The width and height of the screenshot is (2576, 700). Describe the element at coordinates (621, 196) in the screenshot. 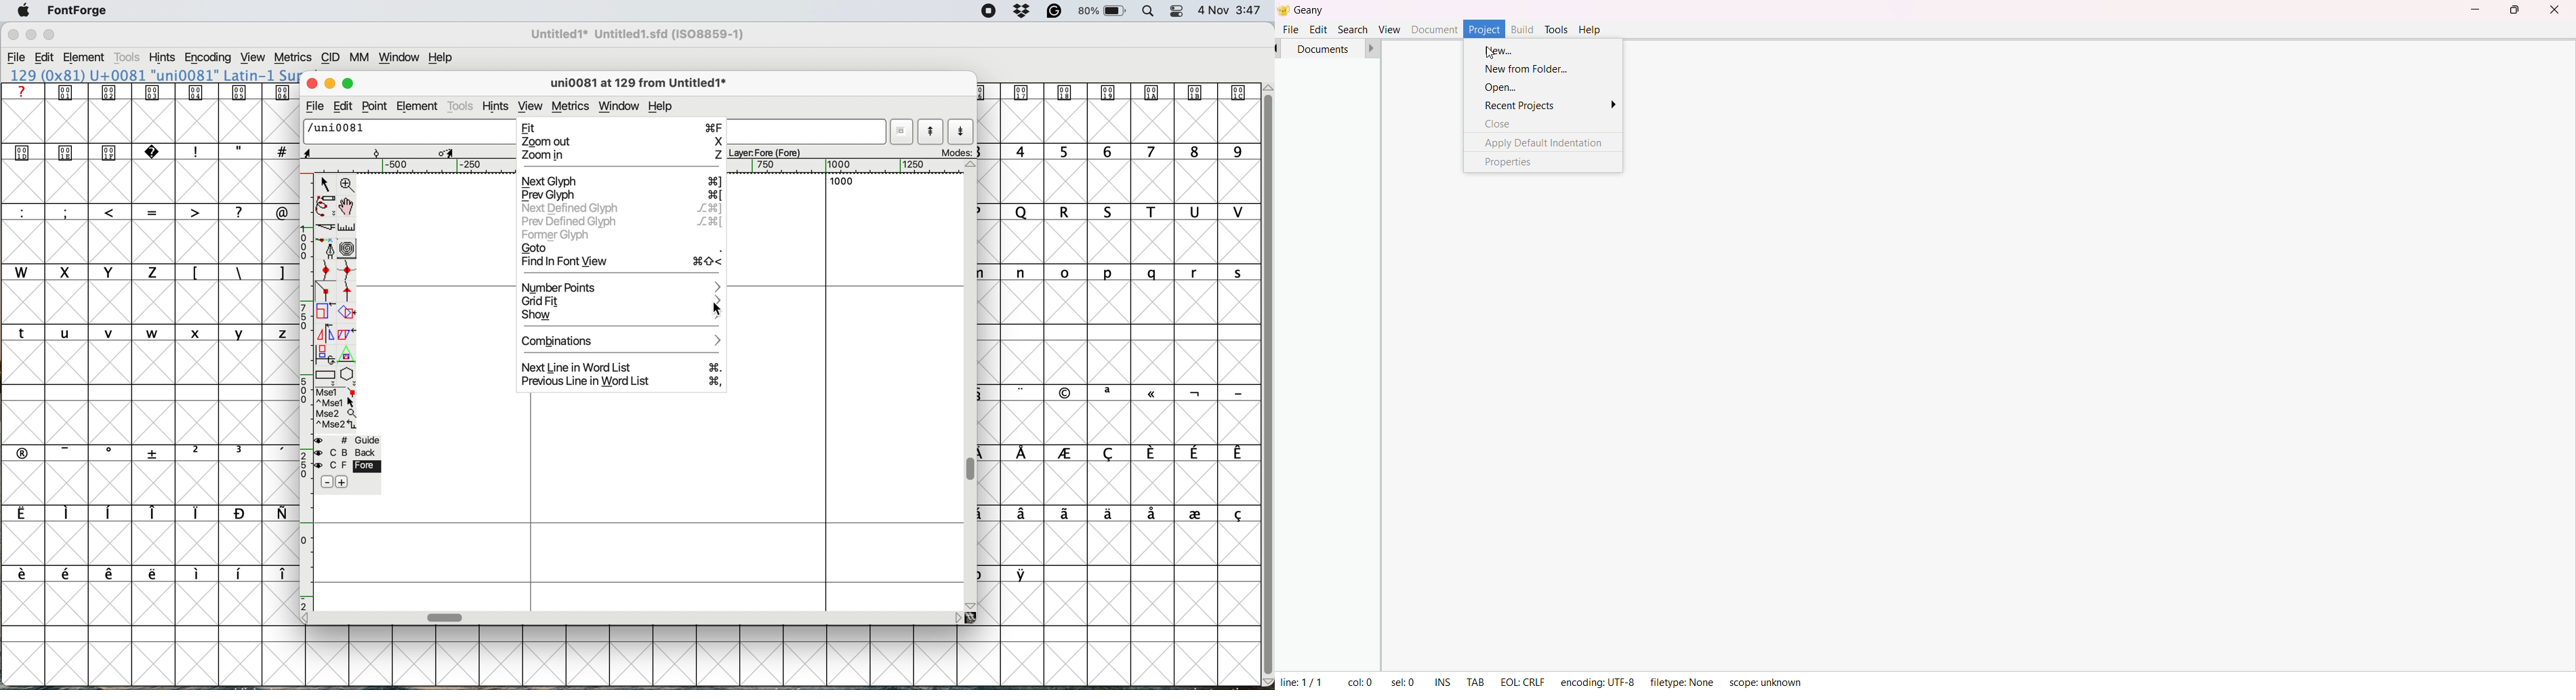

I see `previous glyph` at that location.